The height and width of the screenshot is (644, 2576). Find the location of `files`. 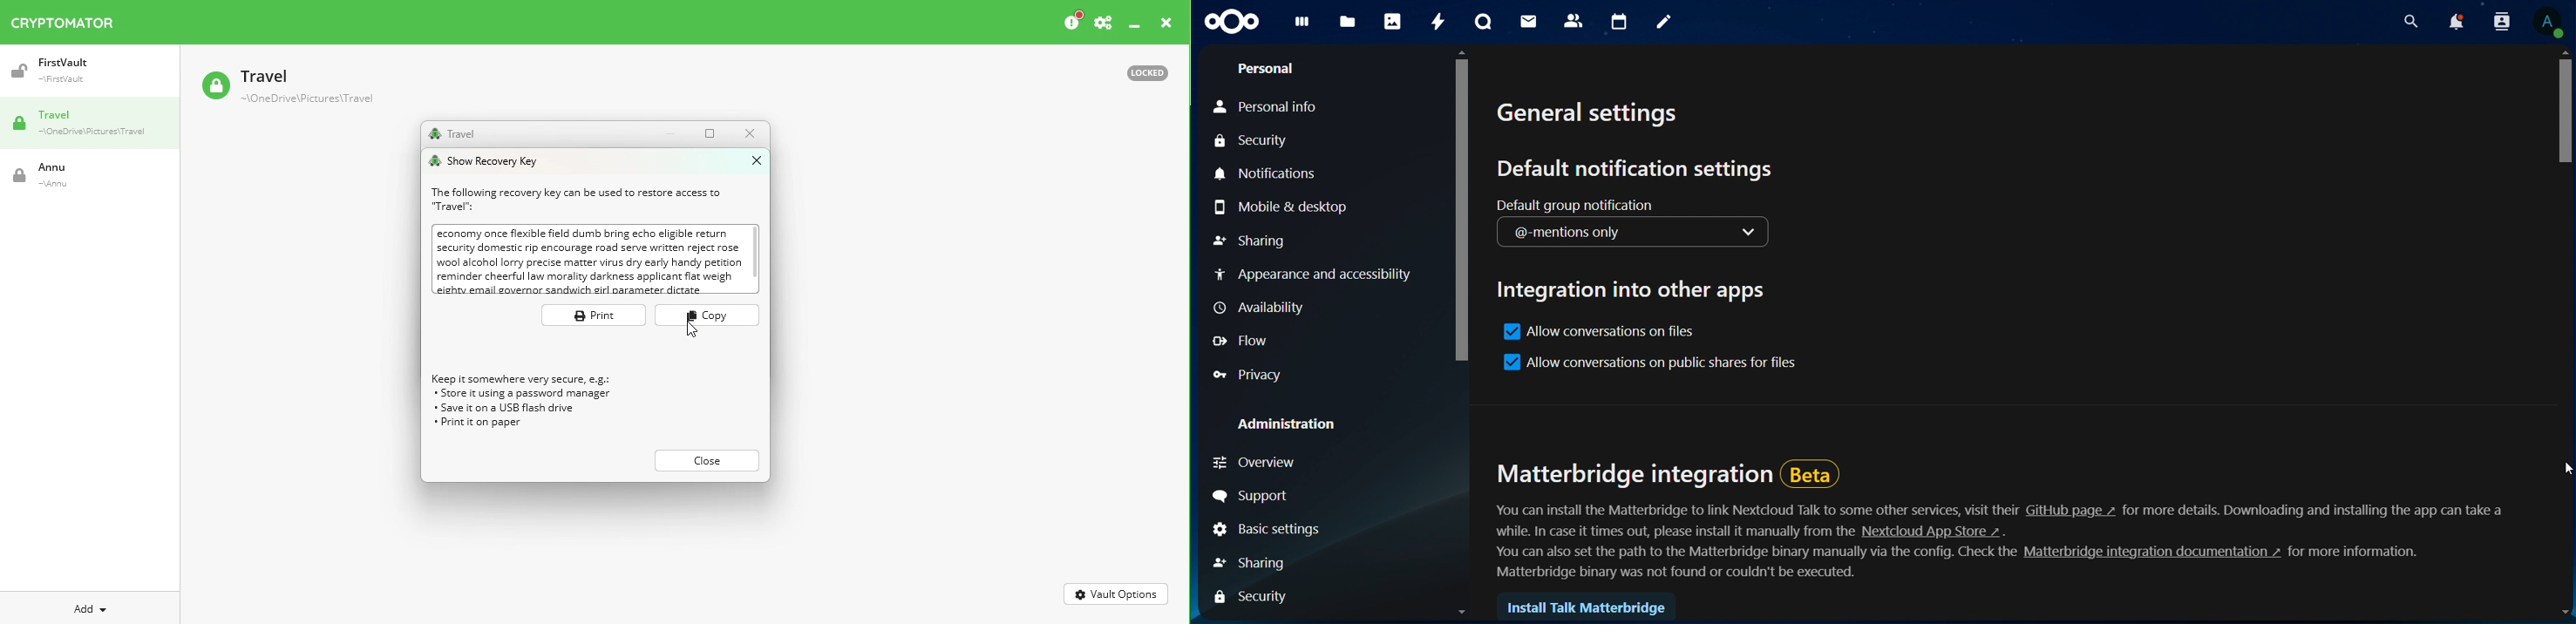

files is located at coordinates (1348, 22).